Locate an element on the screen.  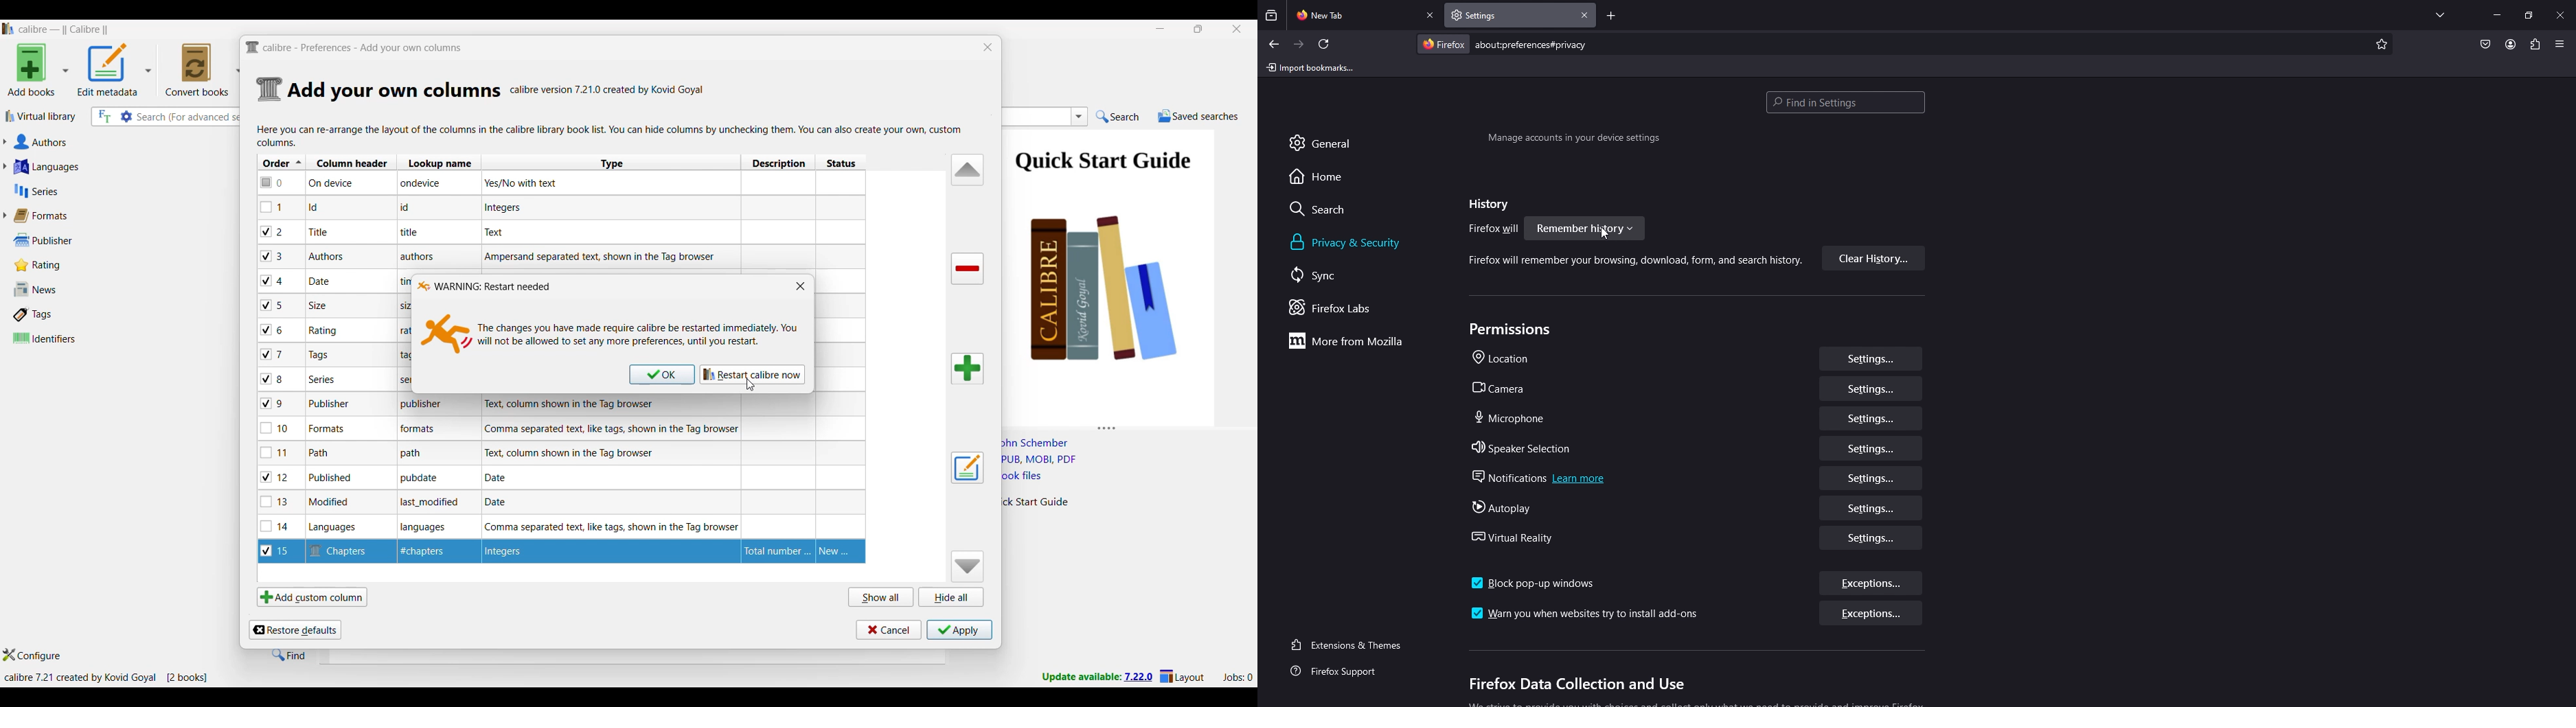
exceptions is located at coordinates (1873, 585).